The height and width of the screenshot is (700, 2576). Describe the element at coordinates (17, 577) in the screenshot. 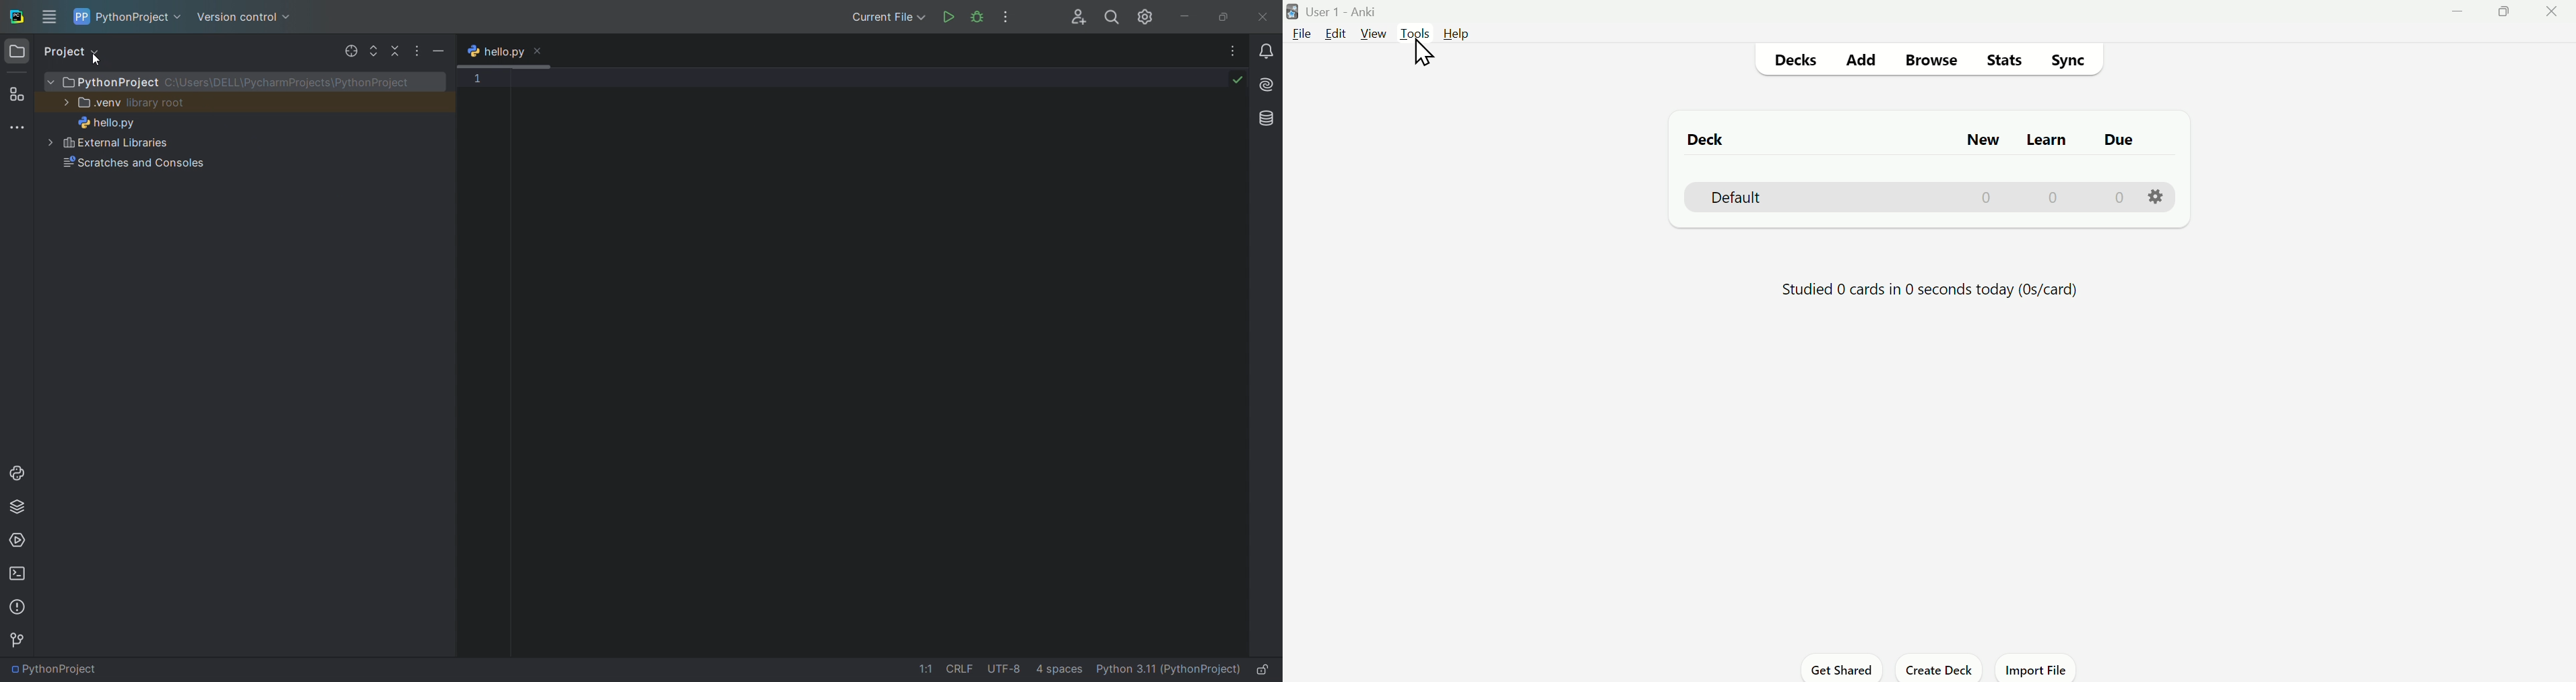

I see `terminal` at that location.